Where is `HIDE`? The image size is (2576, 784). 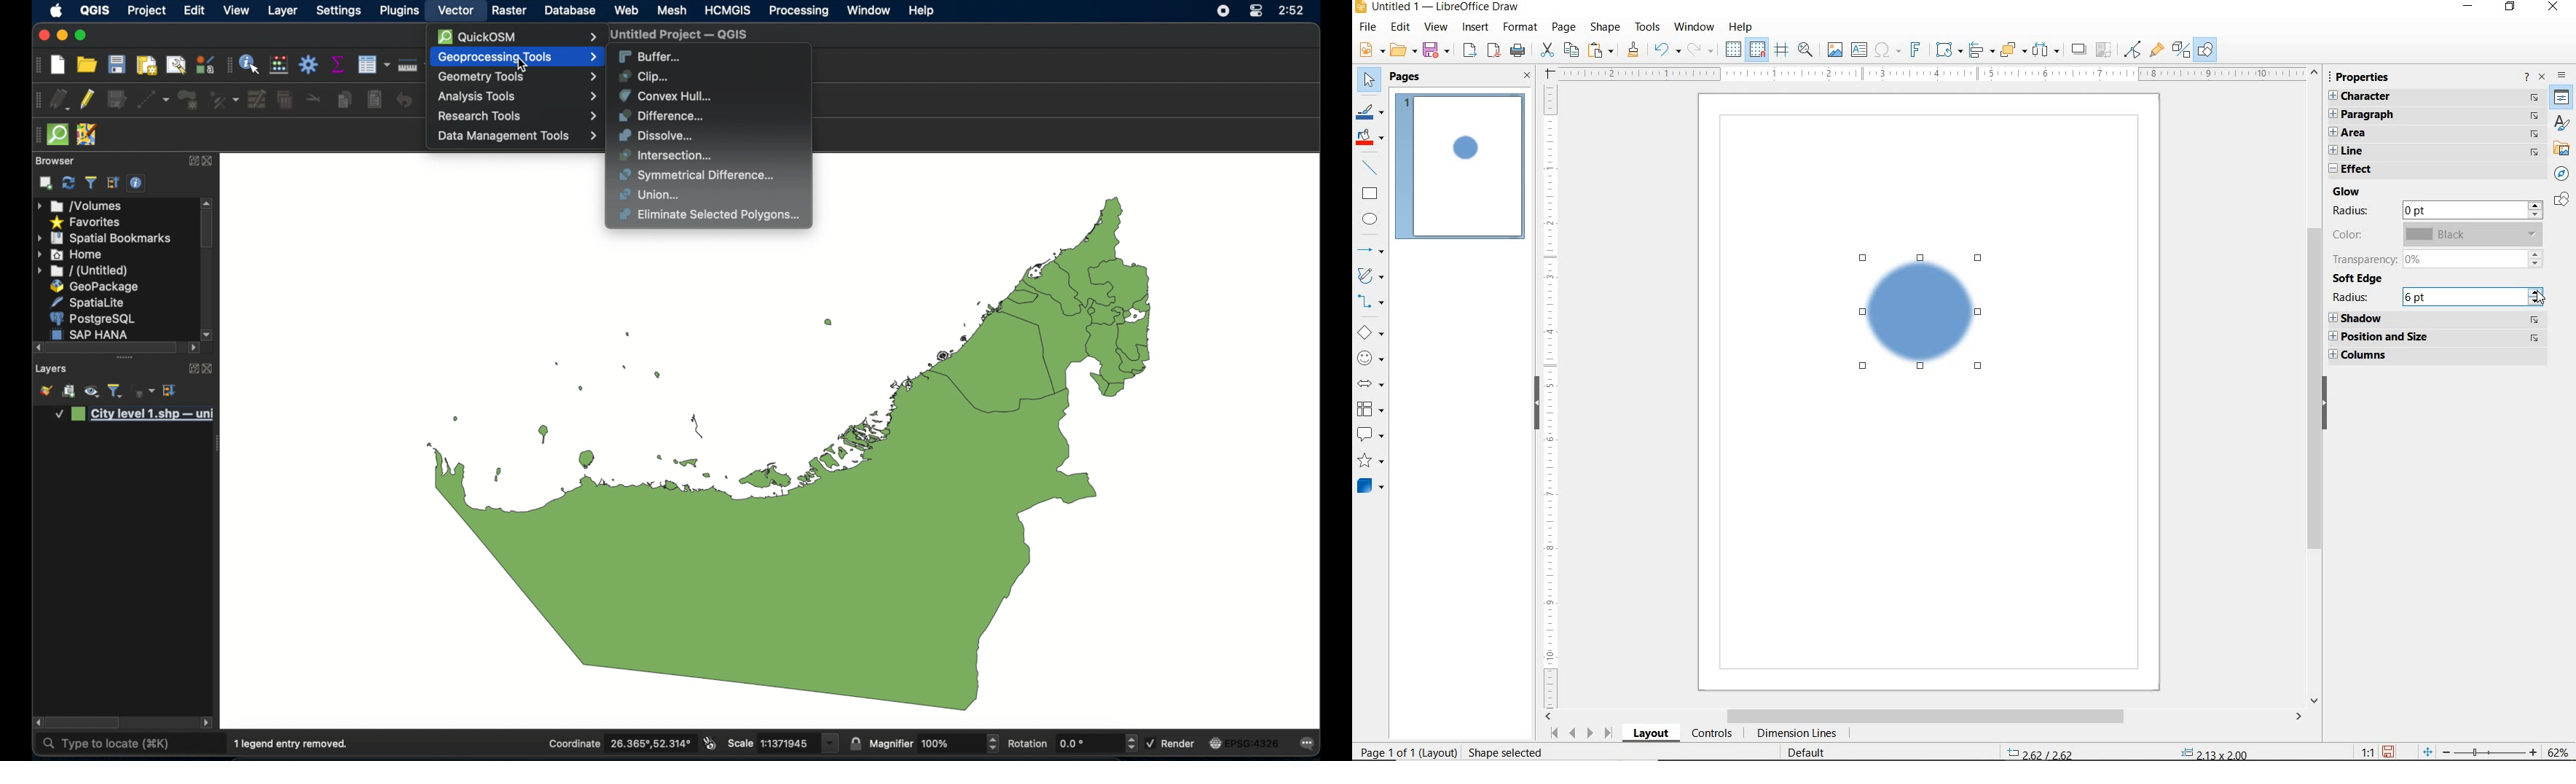 HIDE is located at coordinates (2333, 403).